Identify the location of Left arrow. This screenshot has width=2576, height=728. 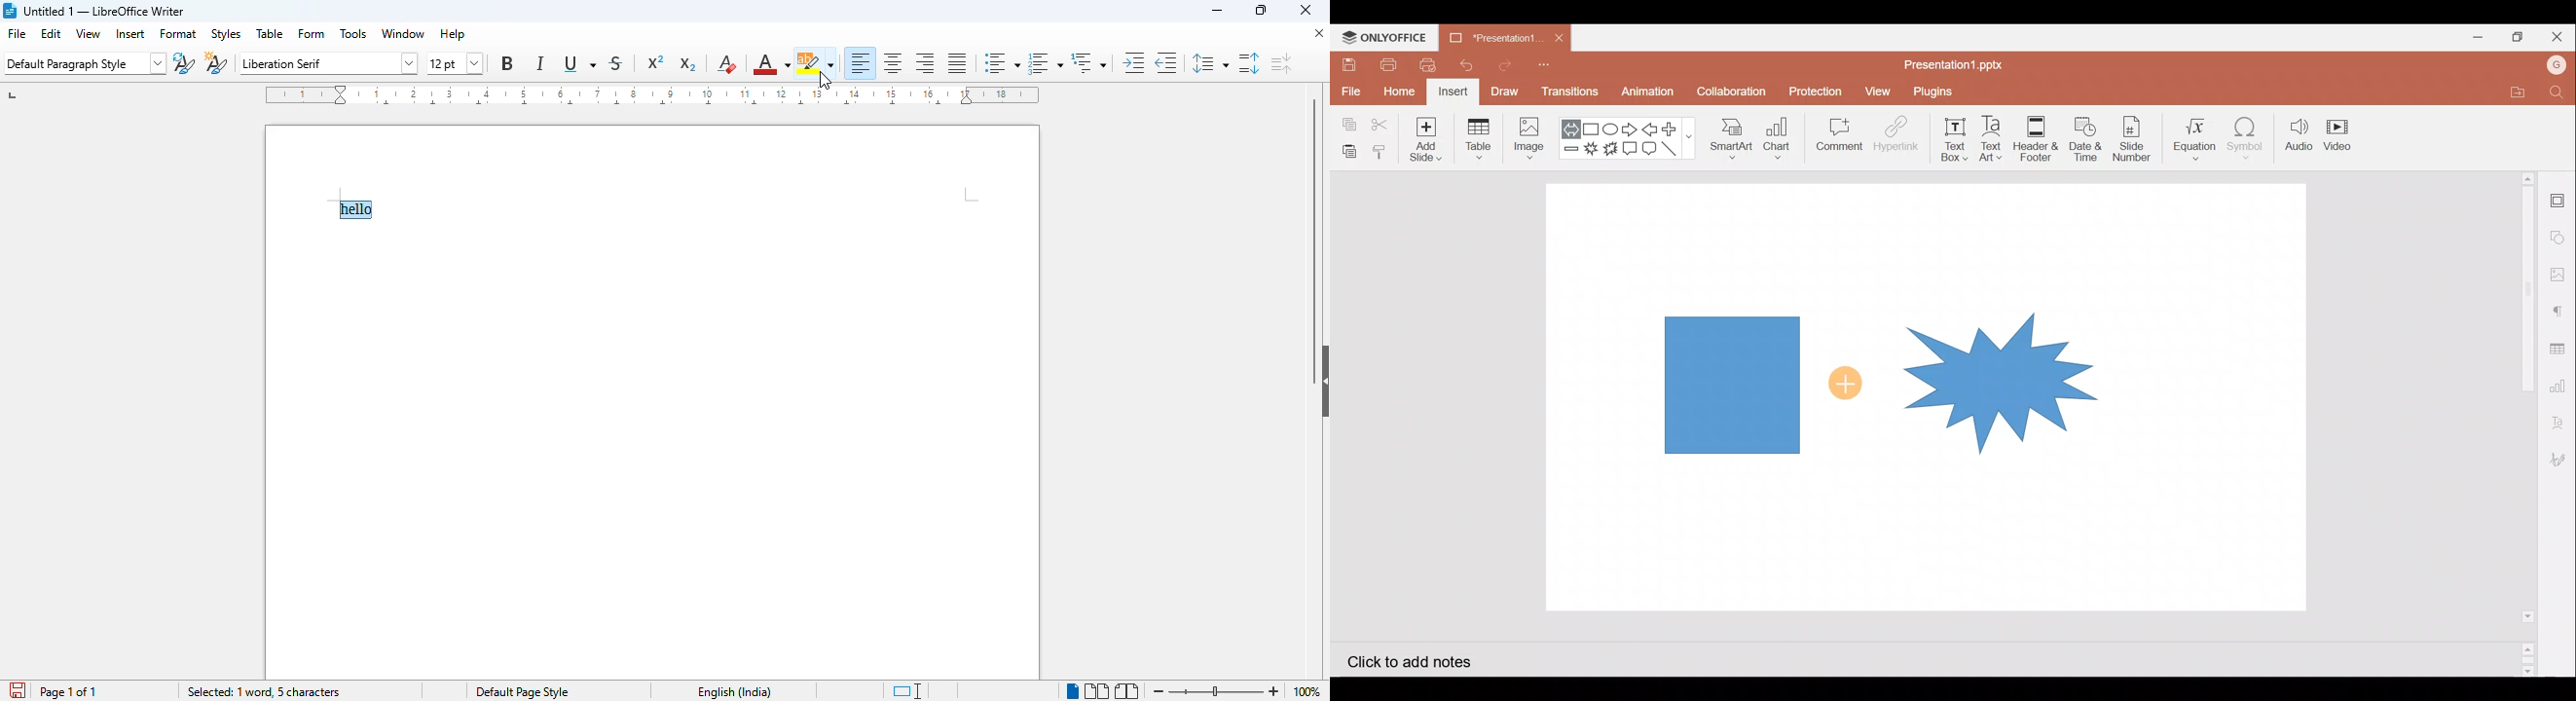
(1652, 129).